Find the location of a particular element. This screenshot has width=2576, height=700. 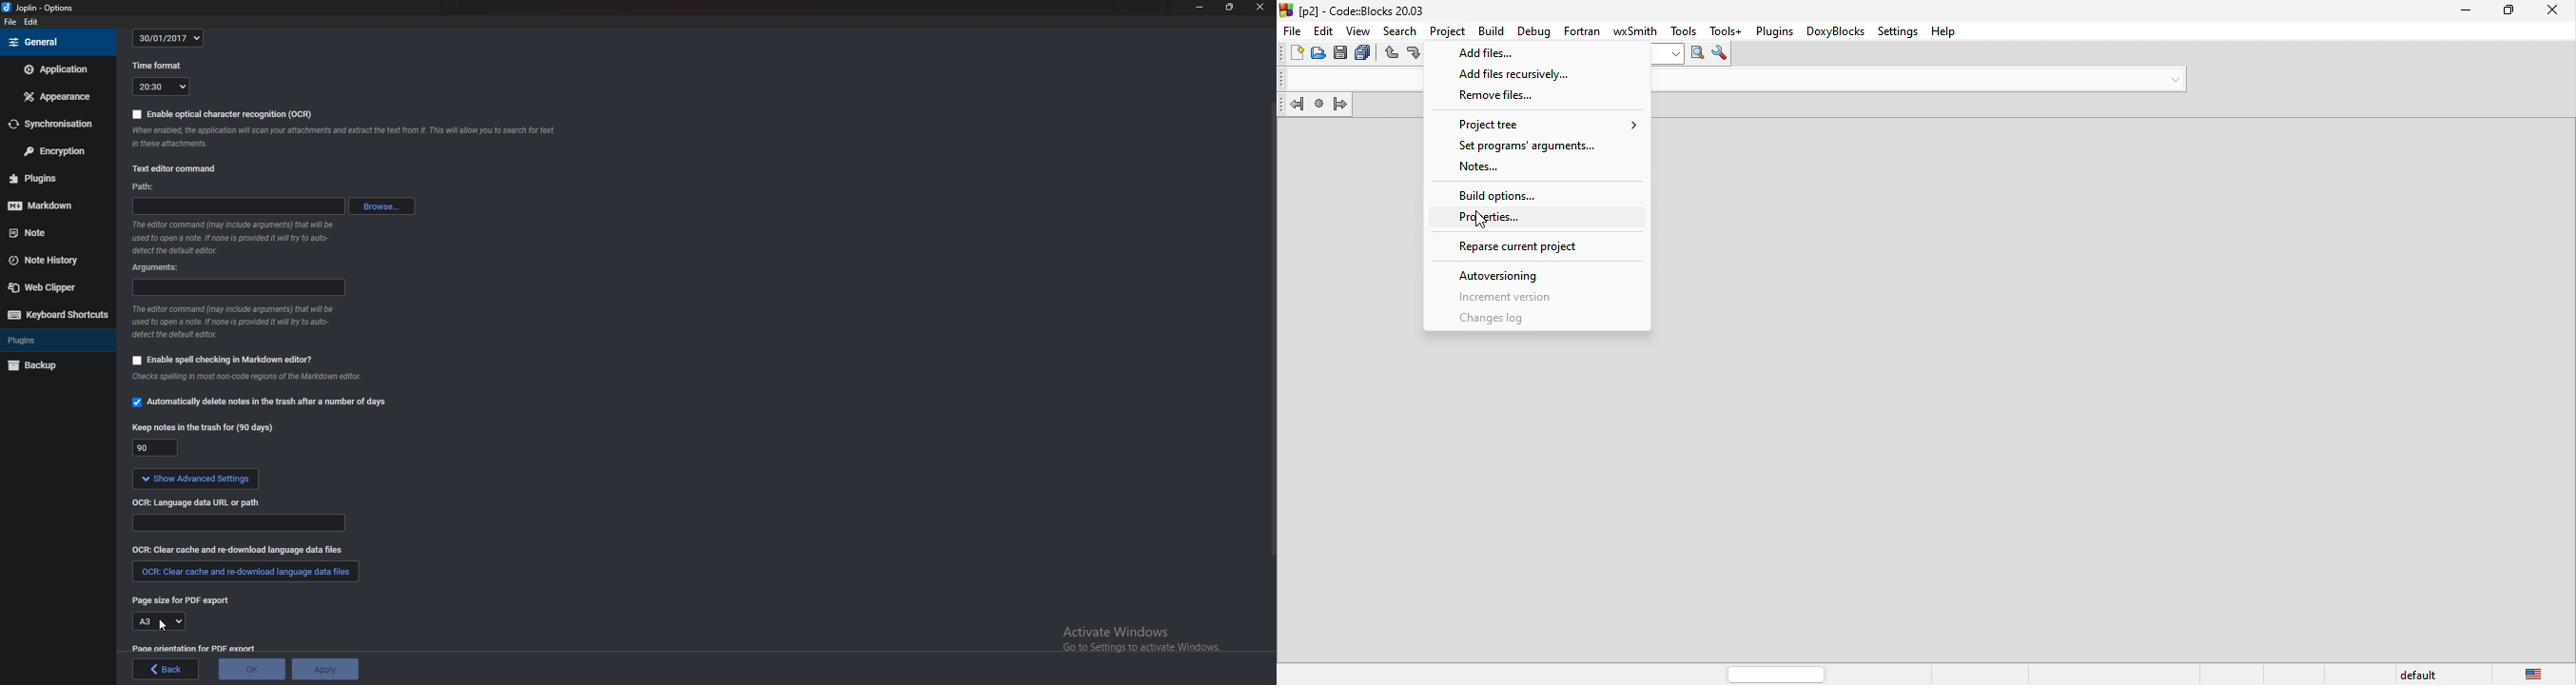

Synchronization is located at coordinates (54, 124).